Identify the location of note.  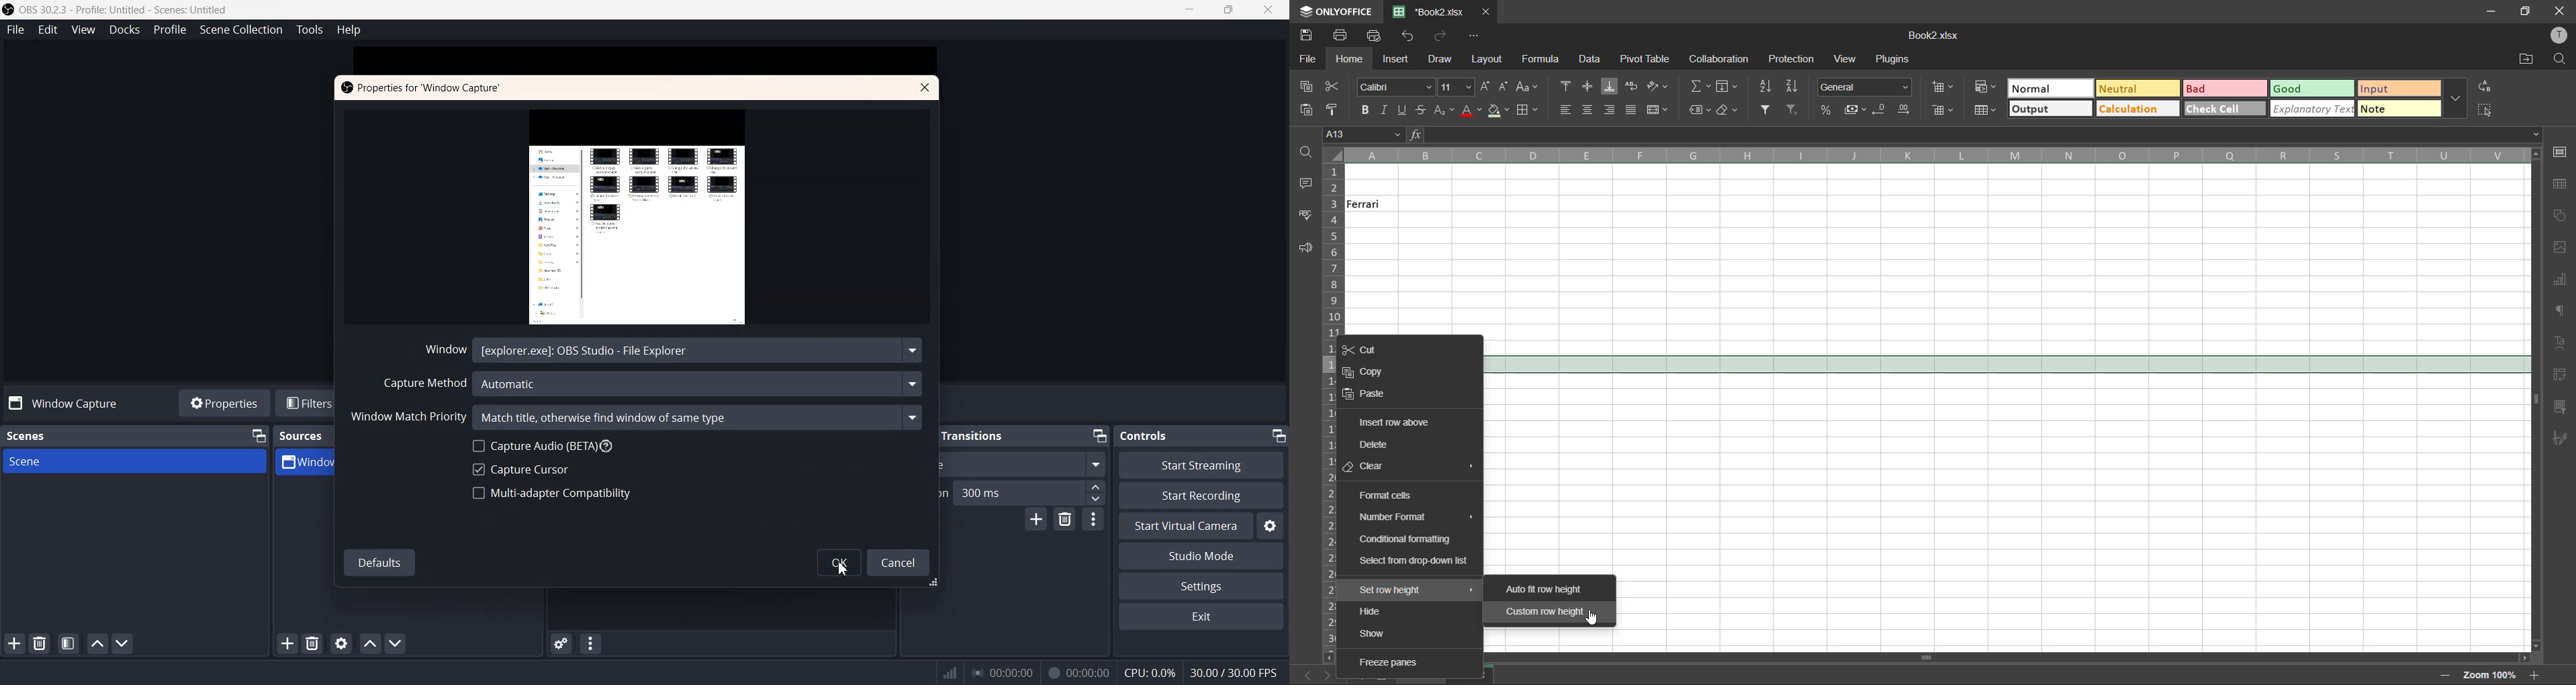
(2397, 107).